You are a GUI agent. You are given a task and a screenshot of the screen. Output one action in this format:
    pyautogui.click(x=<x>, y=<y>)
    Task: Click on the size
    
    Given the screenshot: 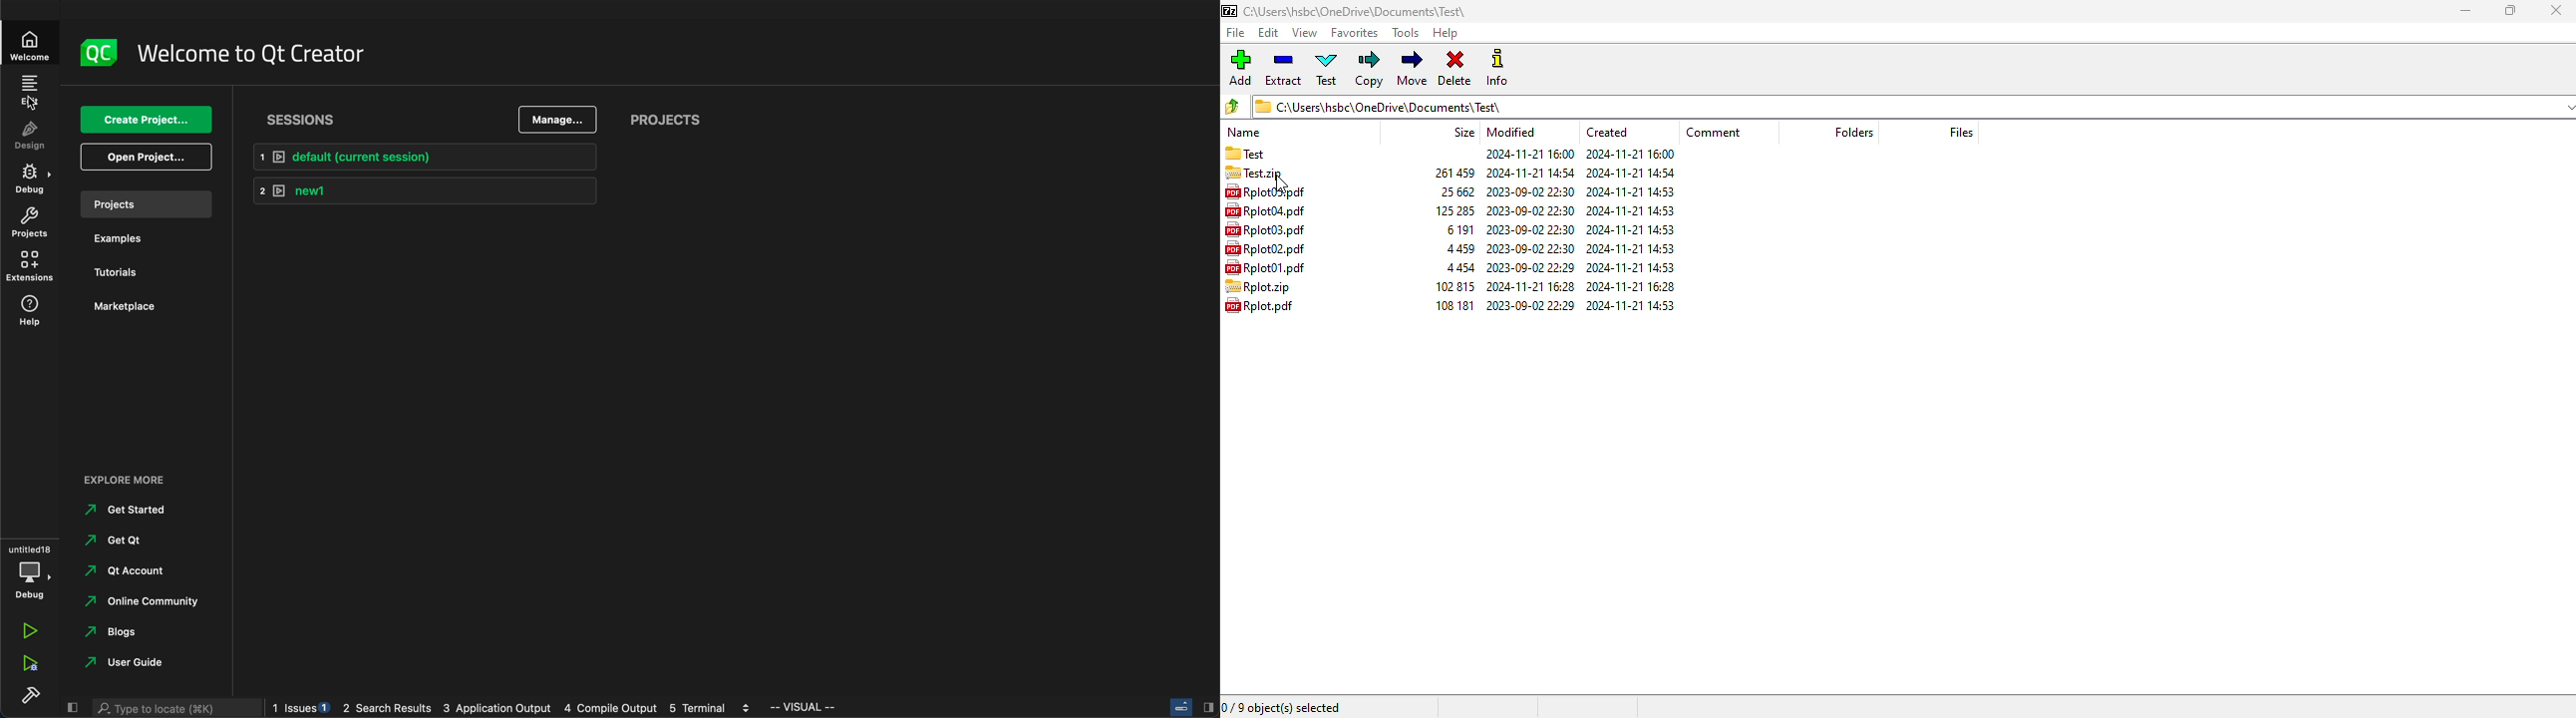 What is the action you would take?
    pyautogui.click(x=1451, y=173)
    